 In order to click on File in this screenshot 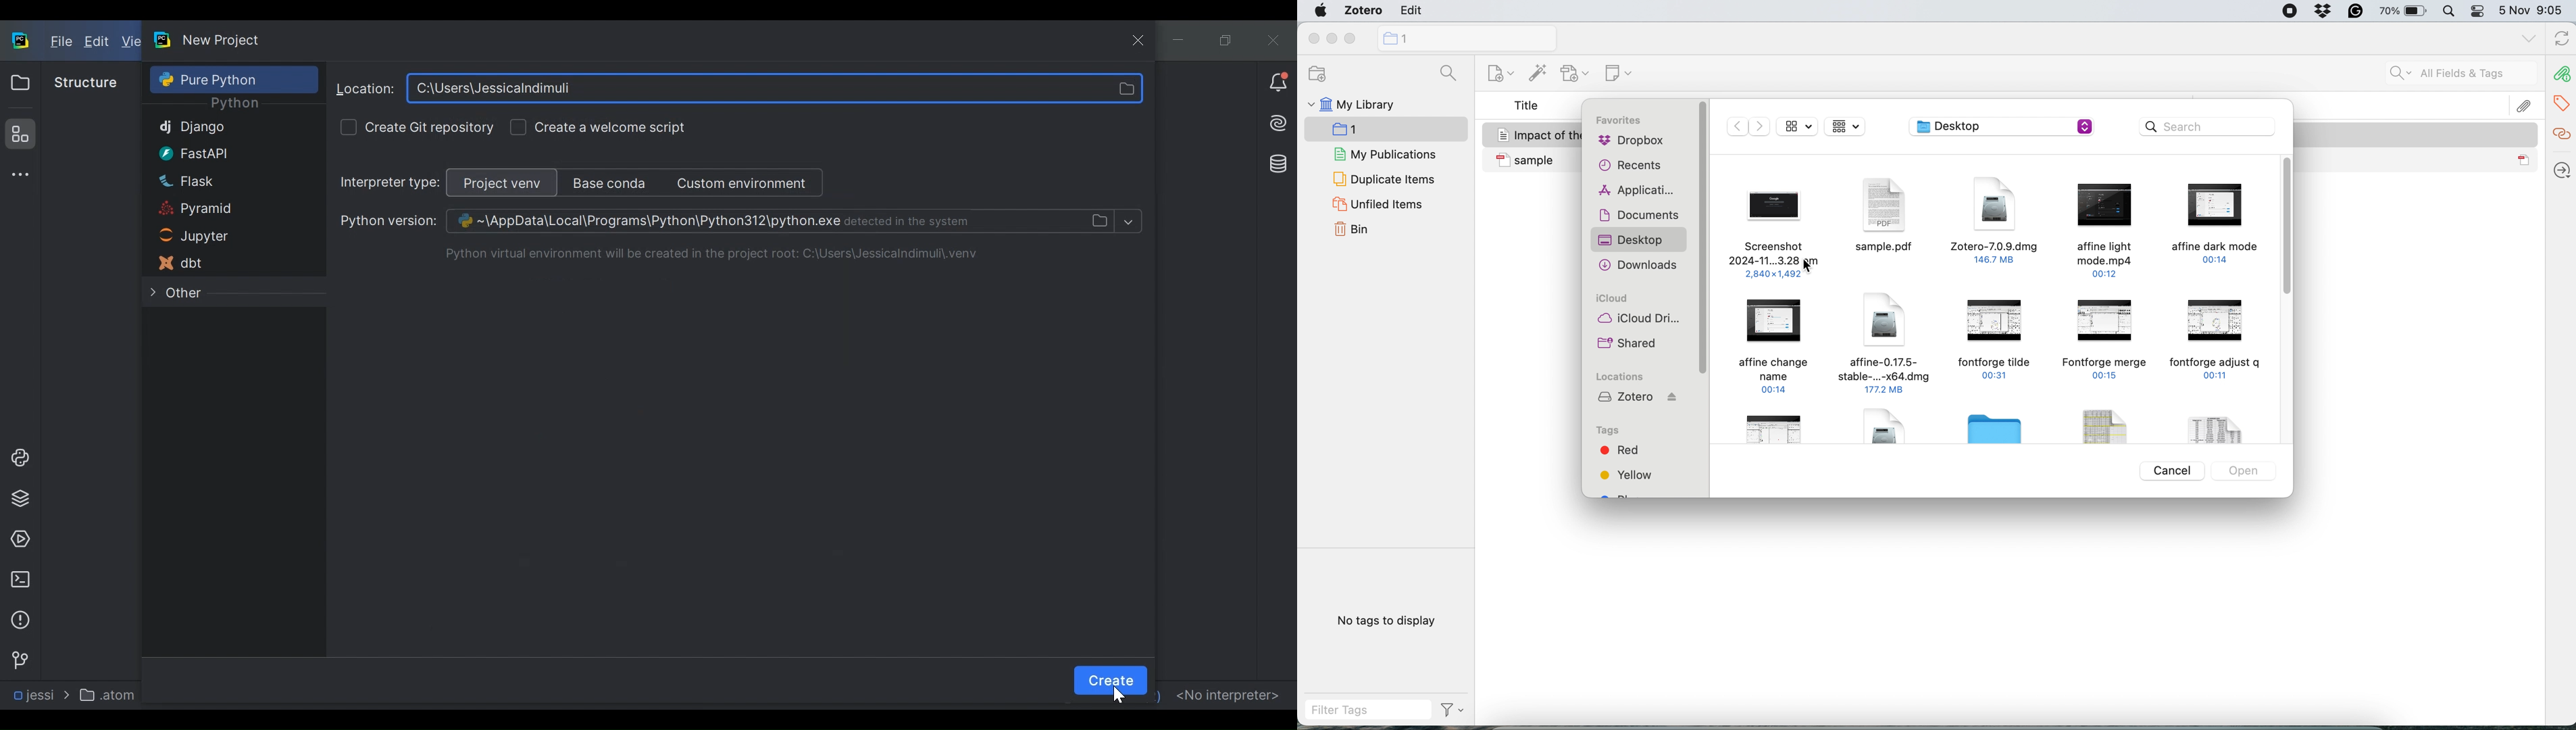, I will do `click(1894, 432)`.